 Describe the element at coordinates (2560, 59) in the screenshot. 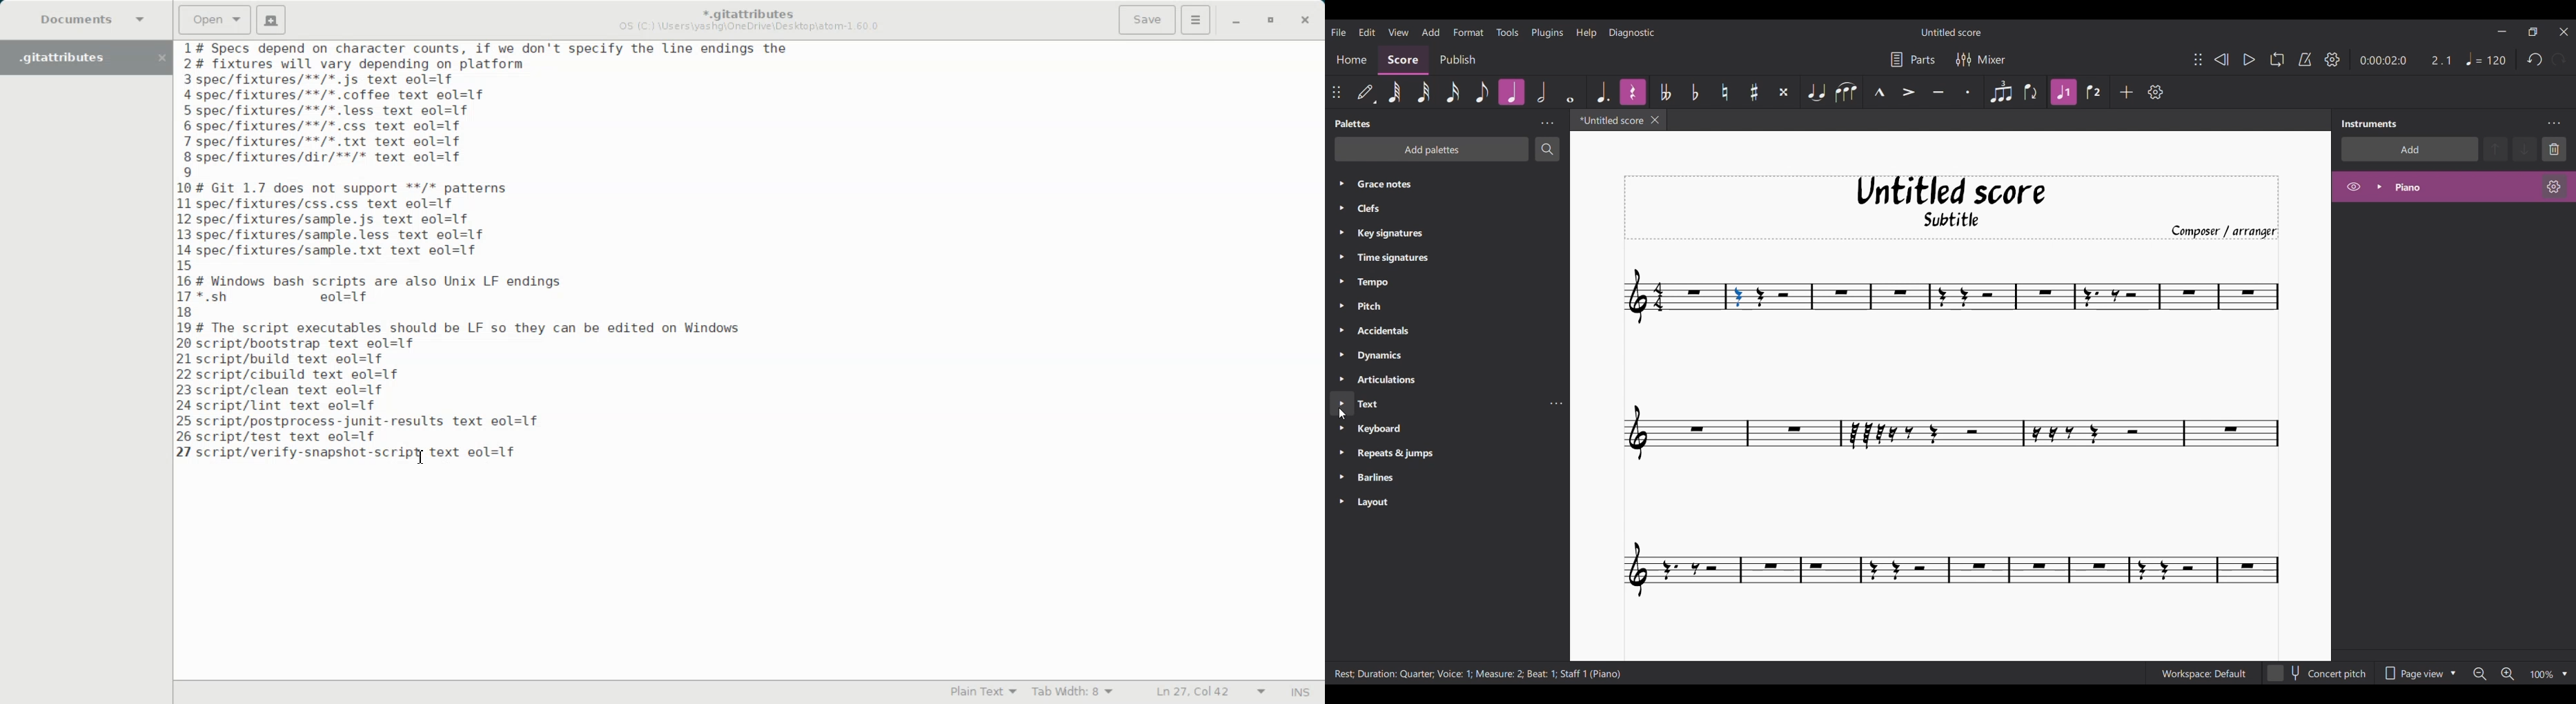

I see `Redo` at that location.